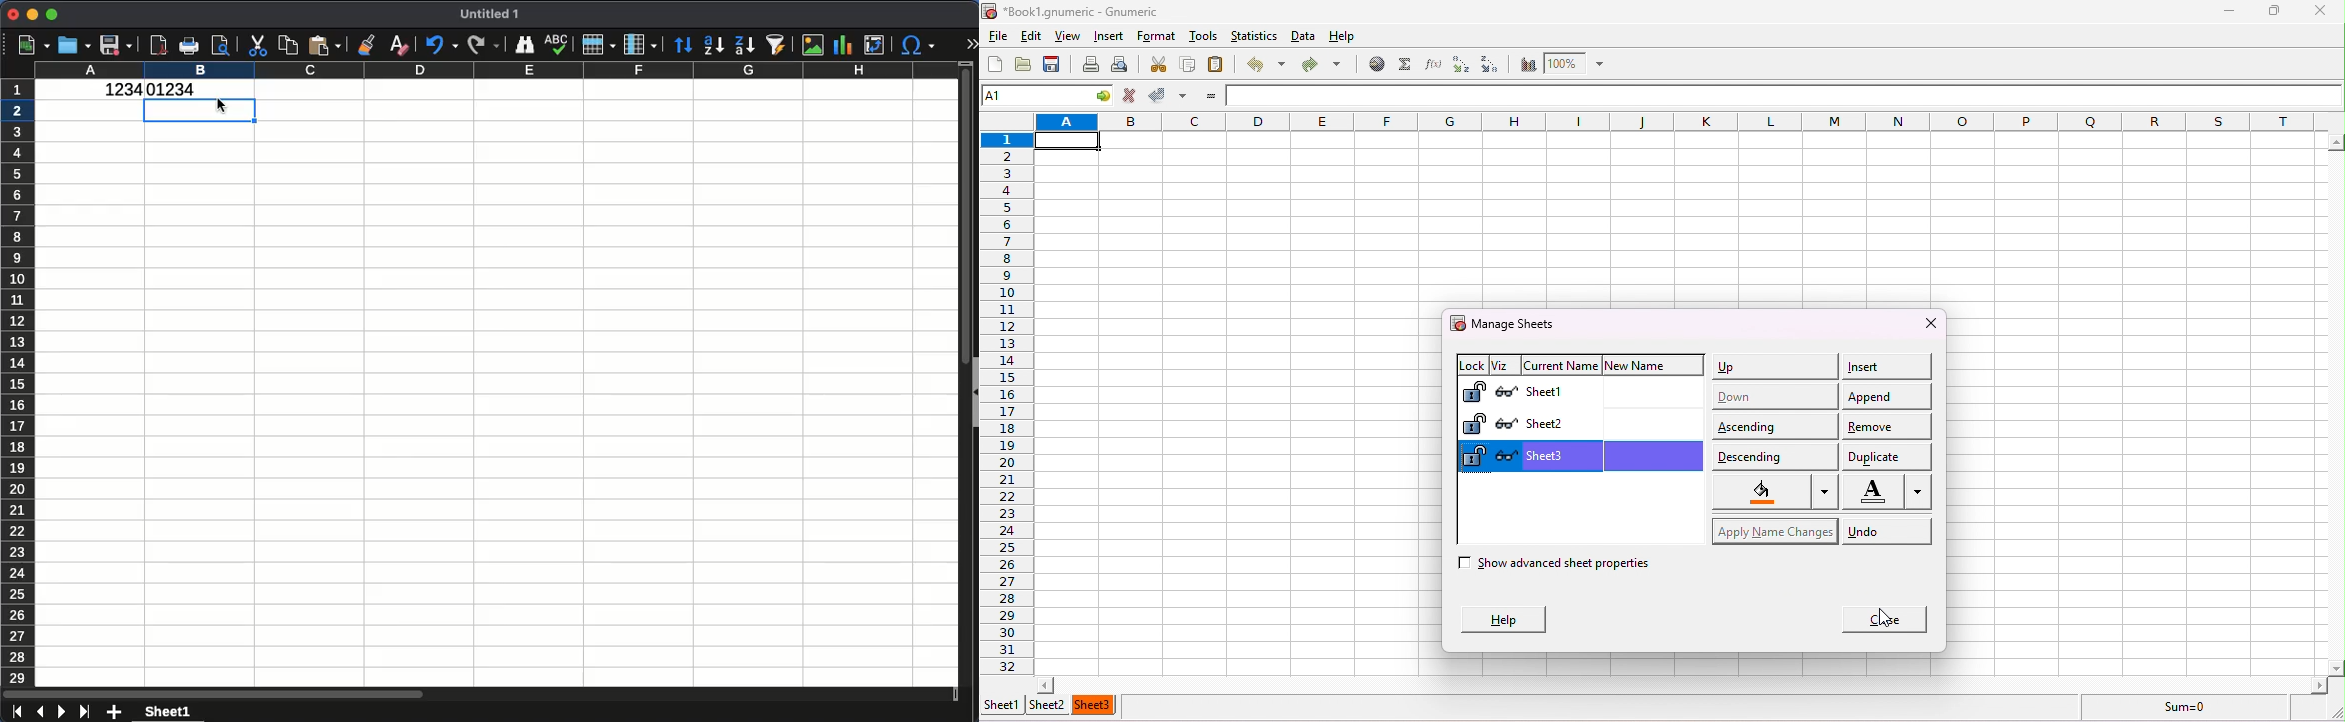  I want to click on autofilter, so click(777, 43).